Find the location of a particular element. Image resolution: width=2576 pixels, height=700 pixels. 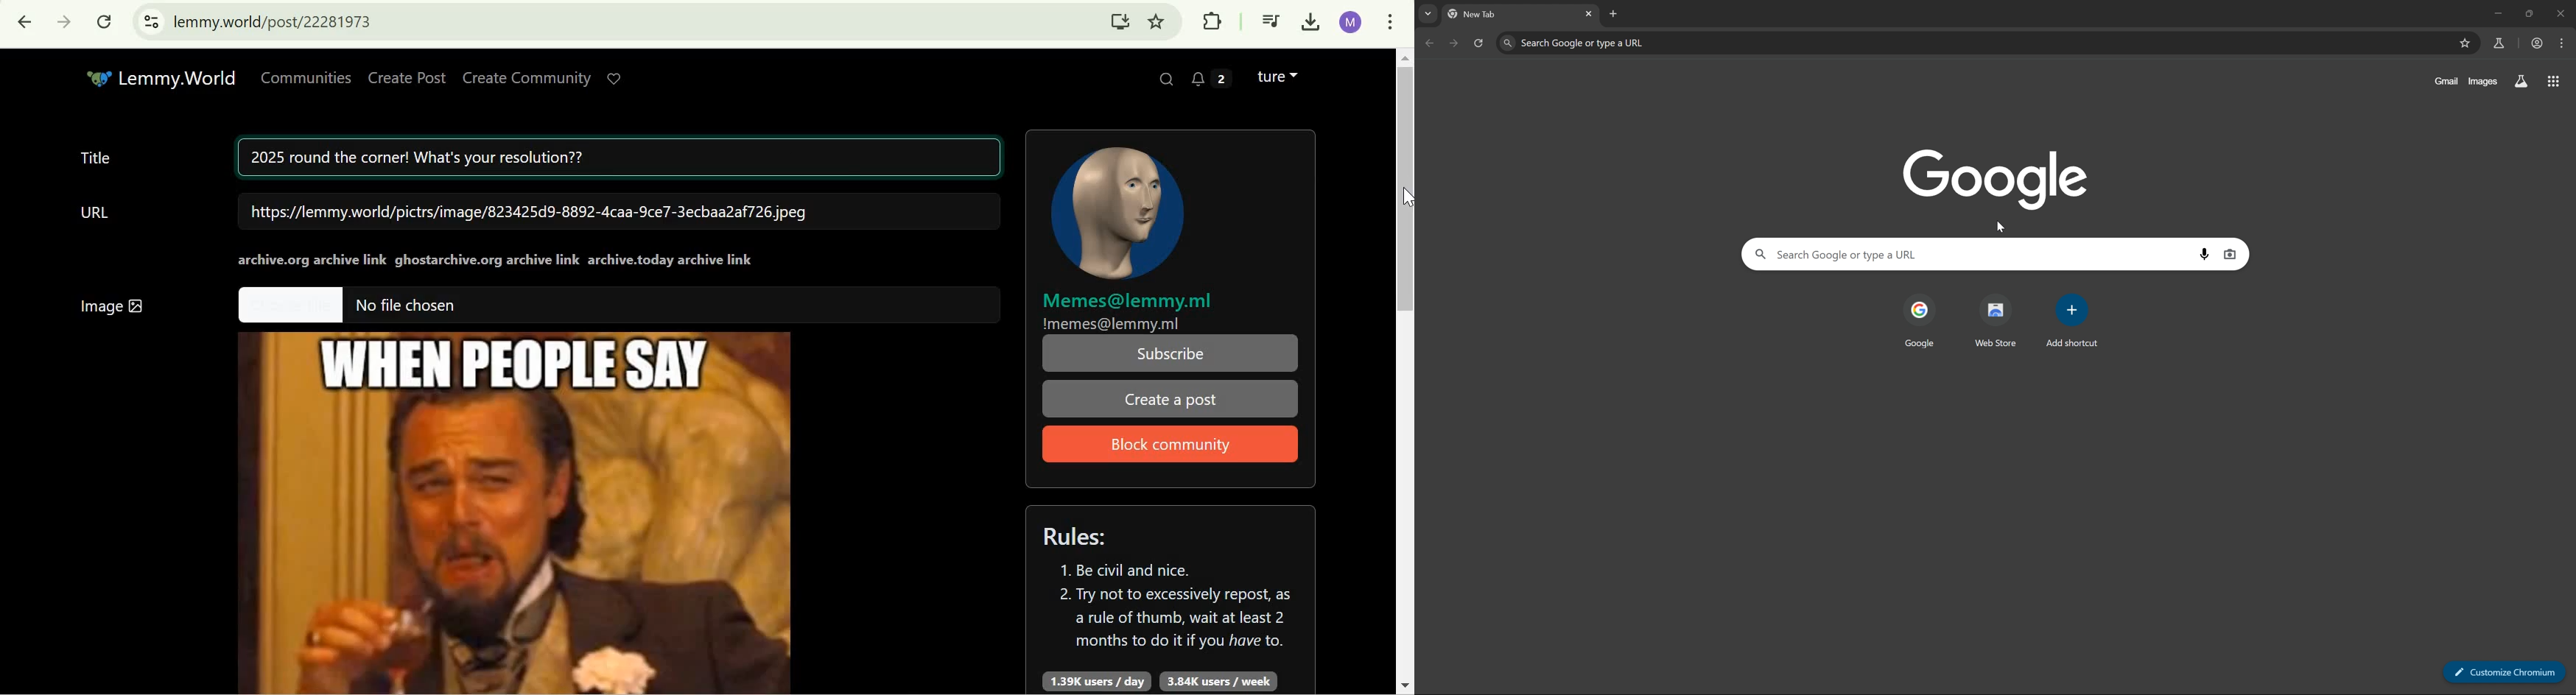

Image is located at coordinates (525, 507).